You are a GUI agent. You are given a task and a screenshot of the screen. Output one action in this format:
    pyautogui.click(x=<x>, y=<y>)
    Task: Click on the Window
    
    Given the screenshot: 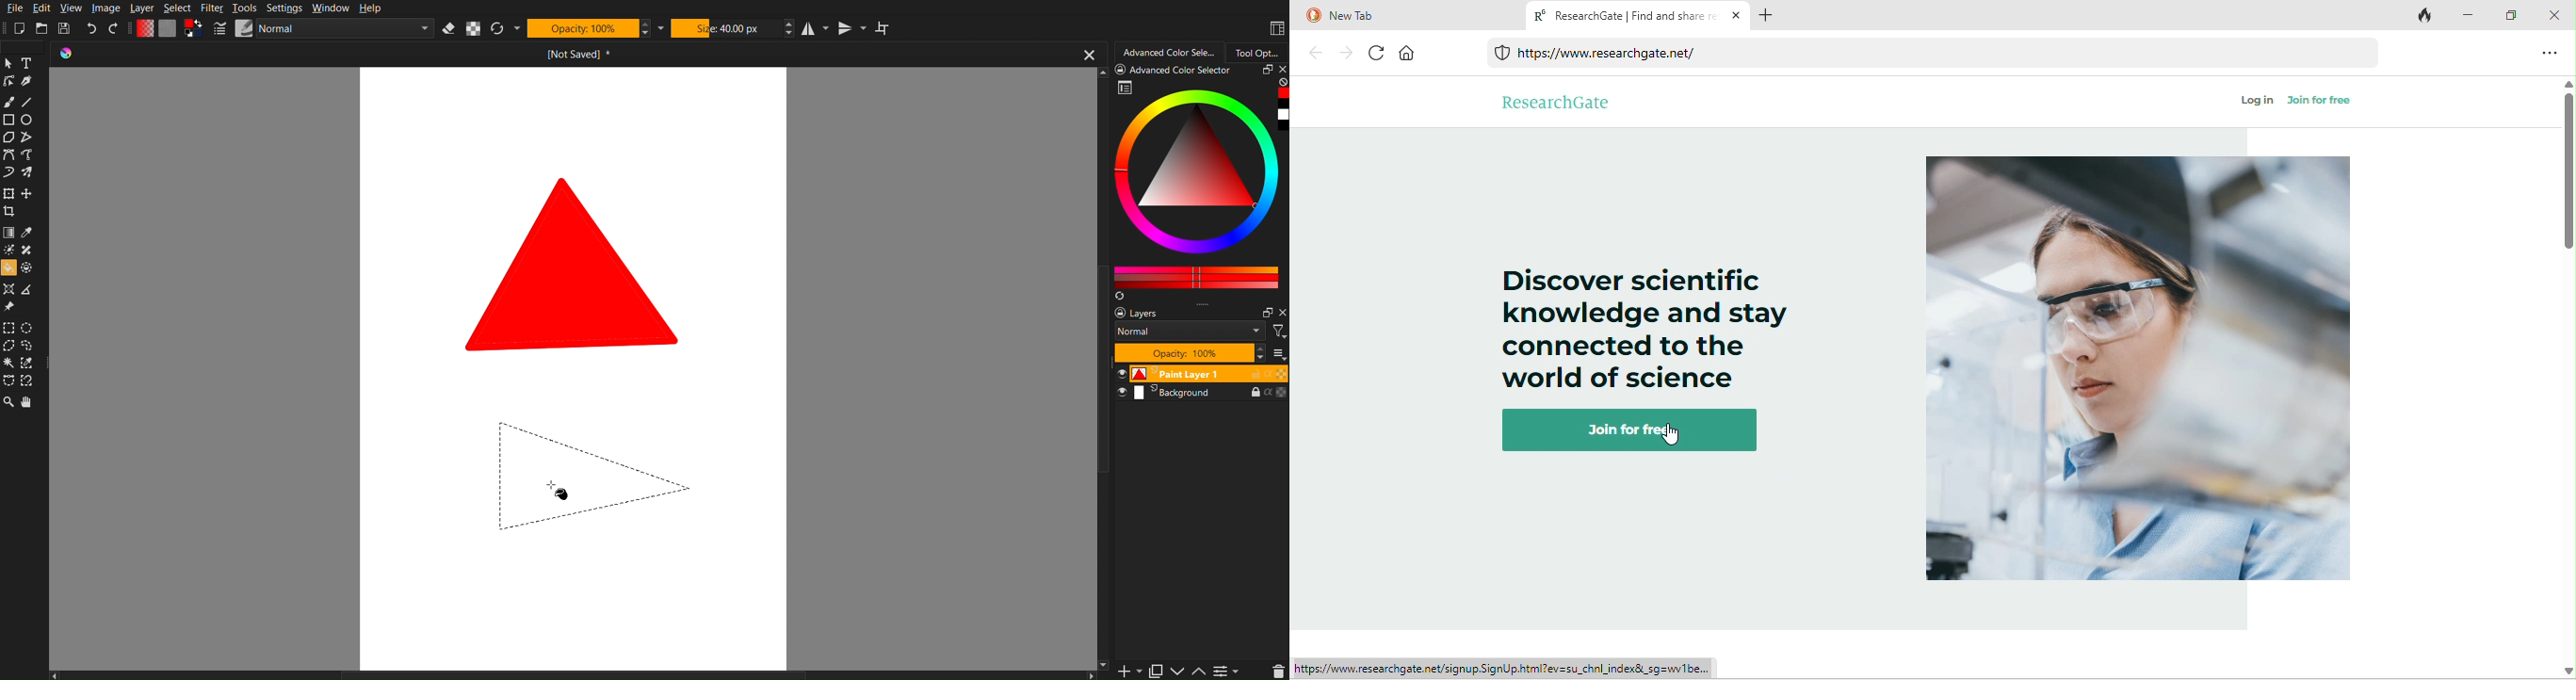 What is the action you would take?
    pyautogui.click(x=332, y=7)
    